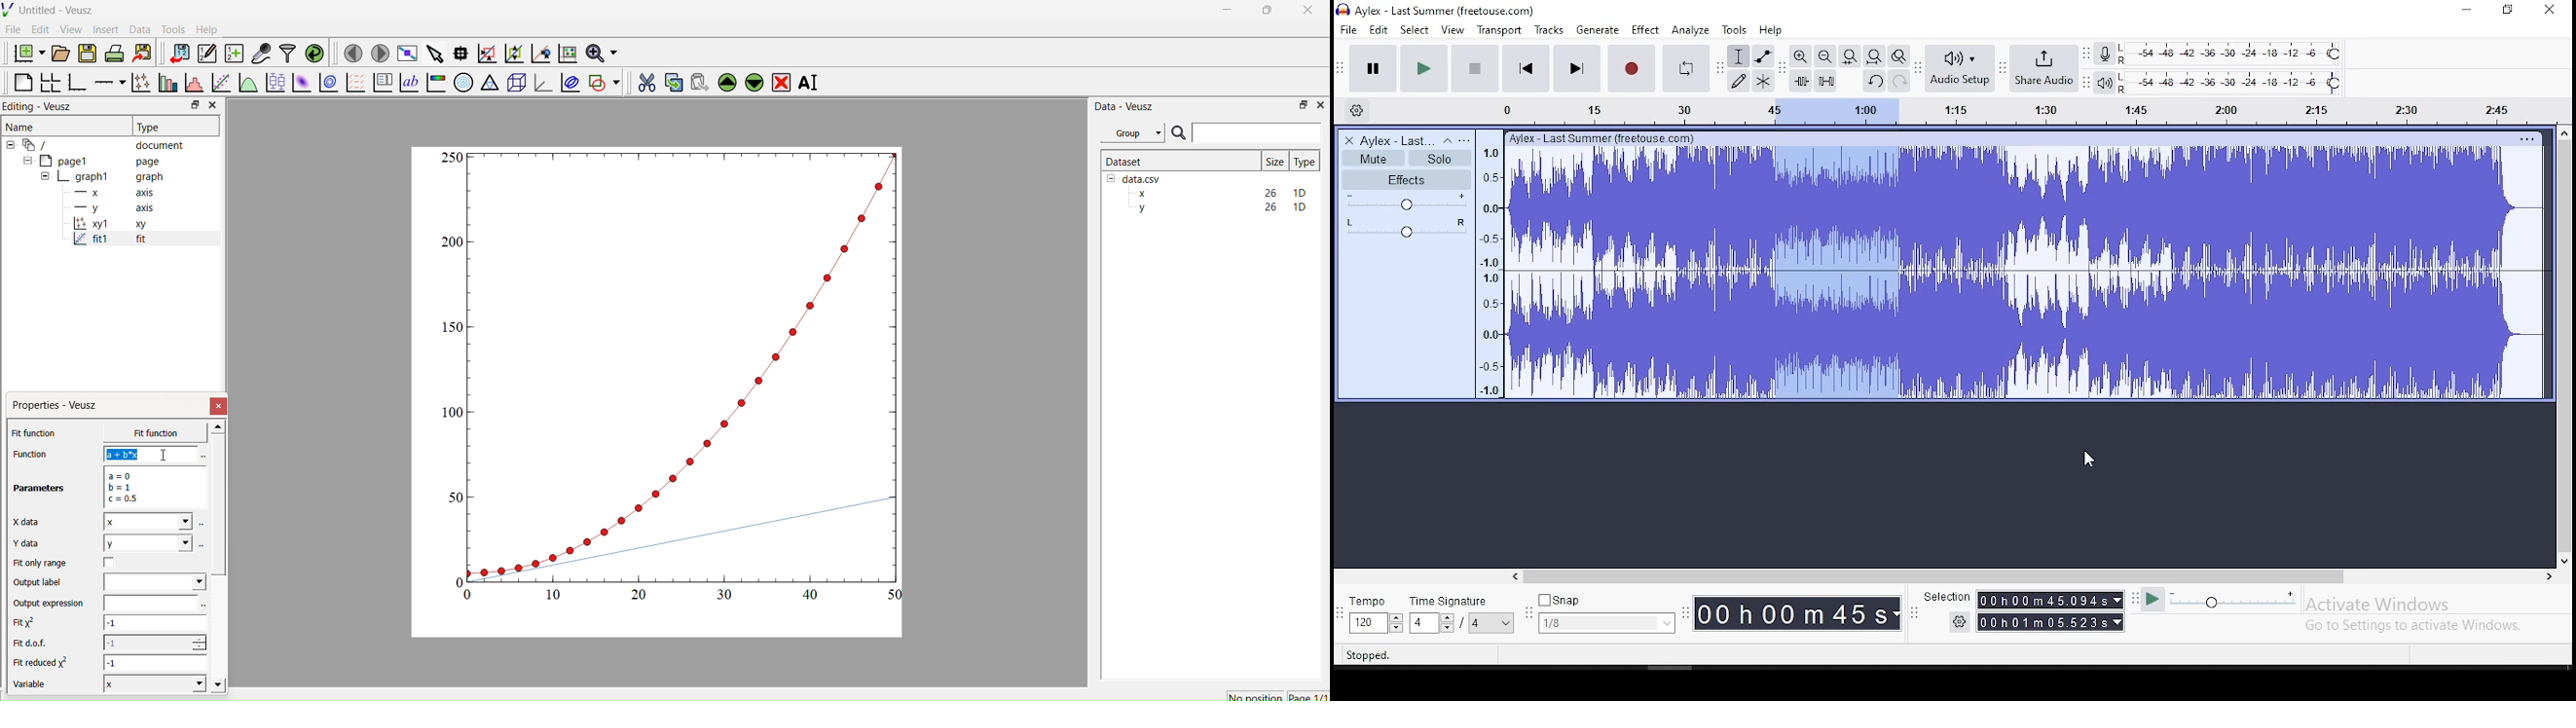 The height and width of the screenshot is (728, 2576). I want to click on x1 xy, so click(109, 225).